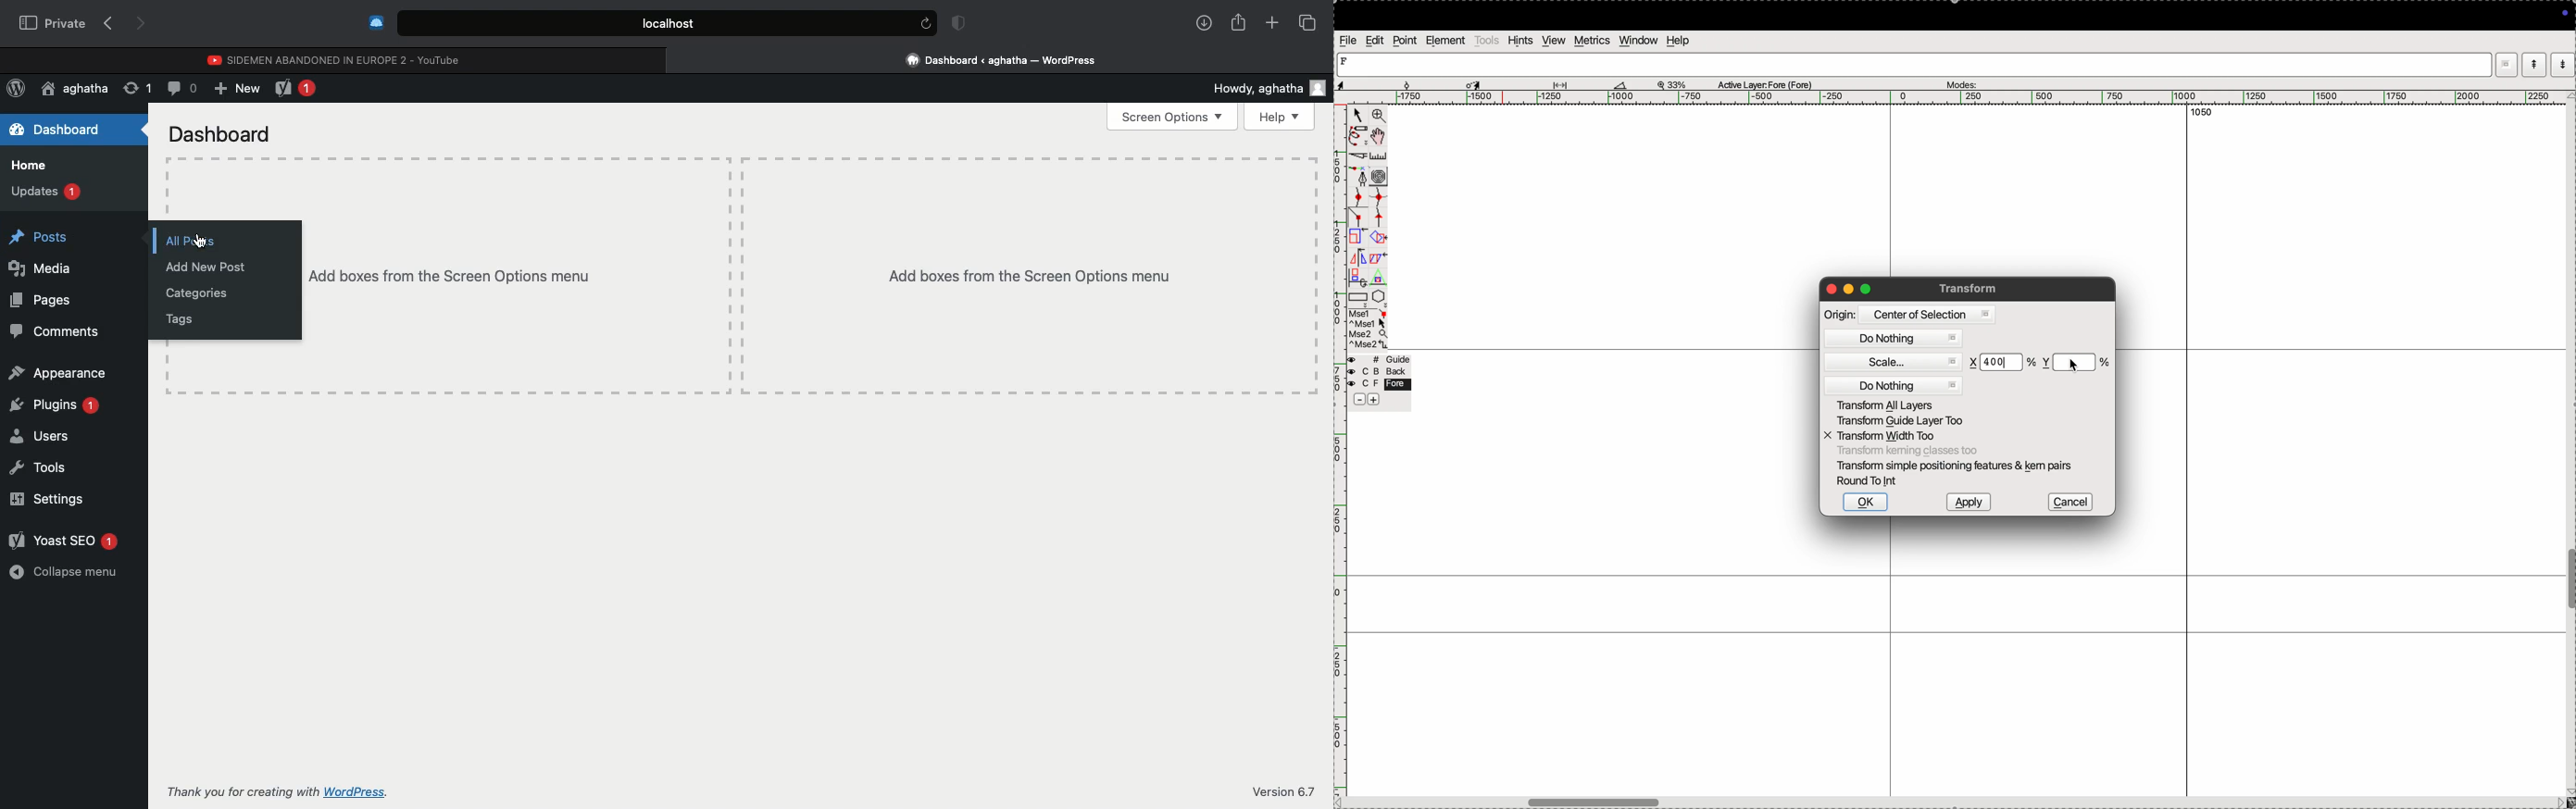 This screenshot has width=2576, height=812. Describe the element at coordinates (57, 131) in the screenshot. I see `Dashboard` at that location.